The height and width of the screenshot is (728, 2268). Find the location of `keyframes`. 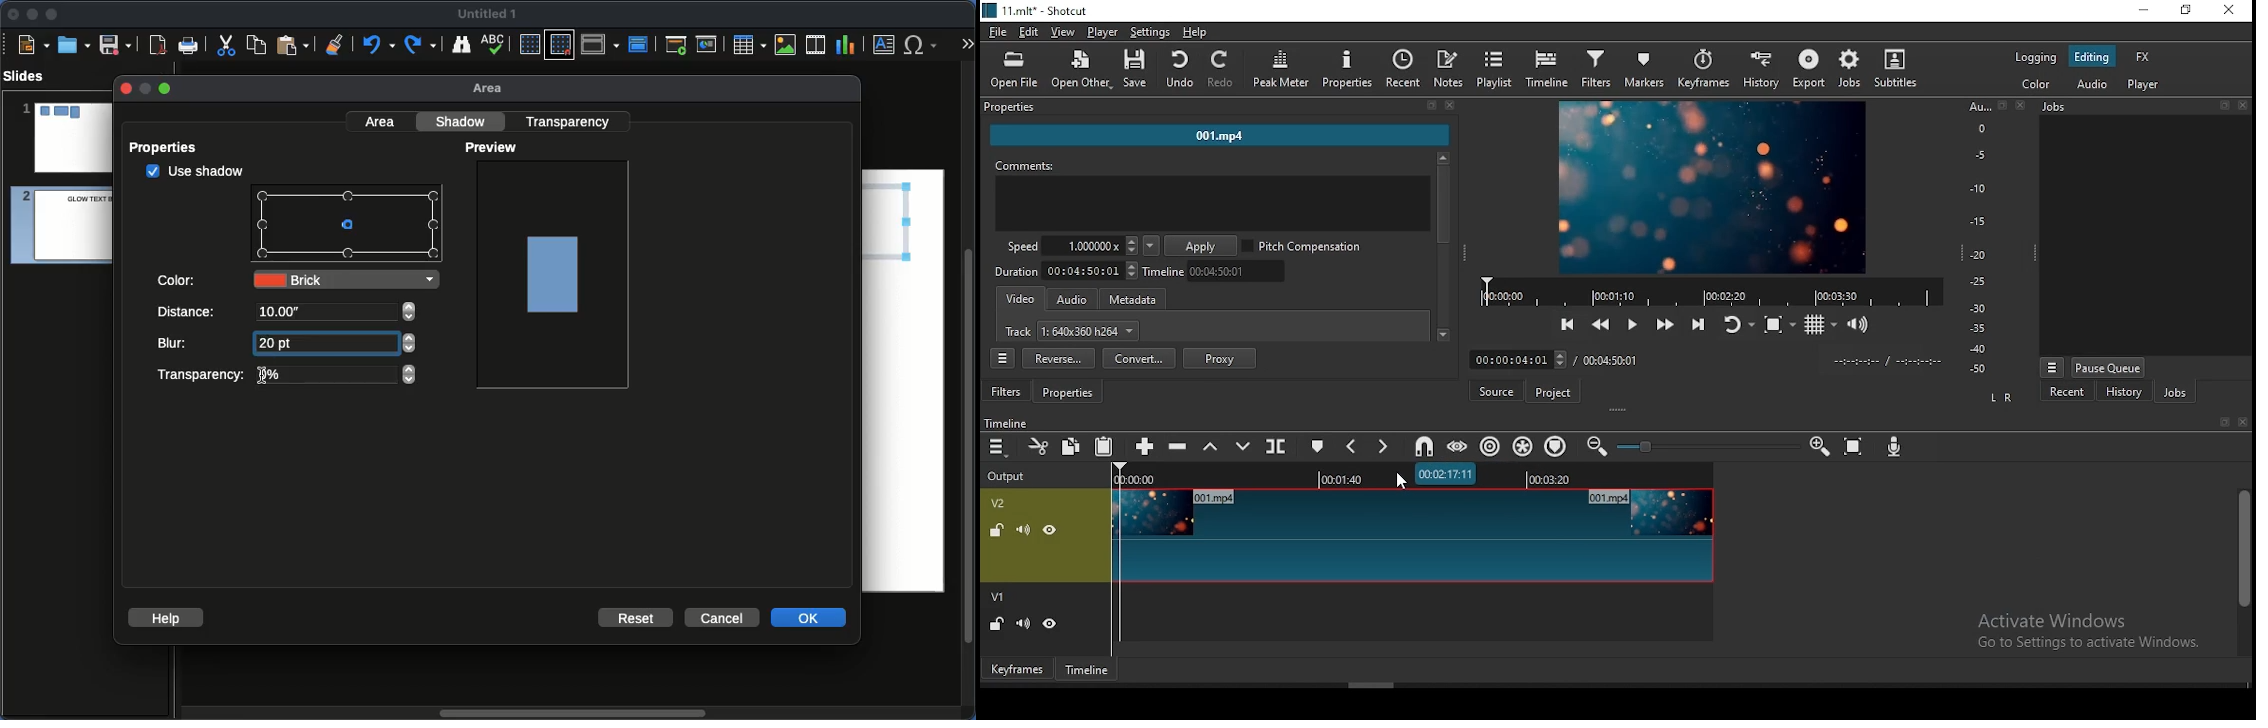

keyframes is located at coordinates (1015, 668).